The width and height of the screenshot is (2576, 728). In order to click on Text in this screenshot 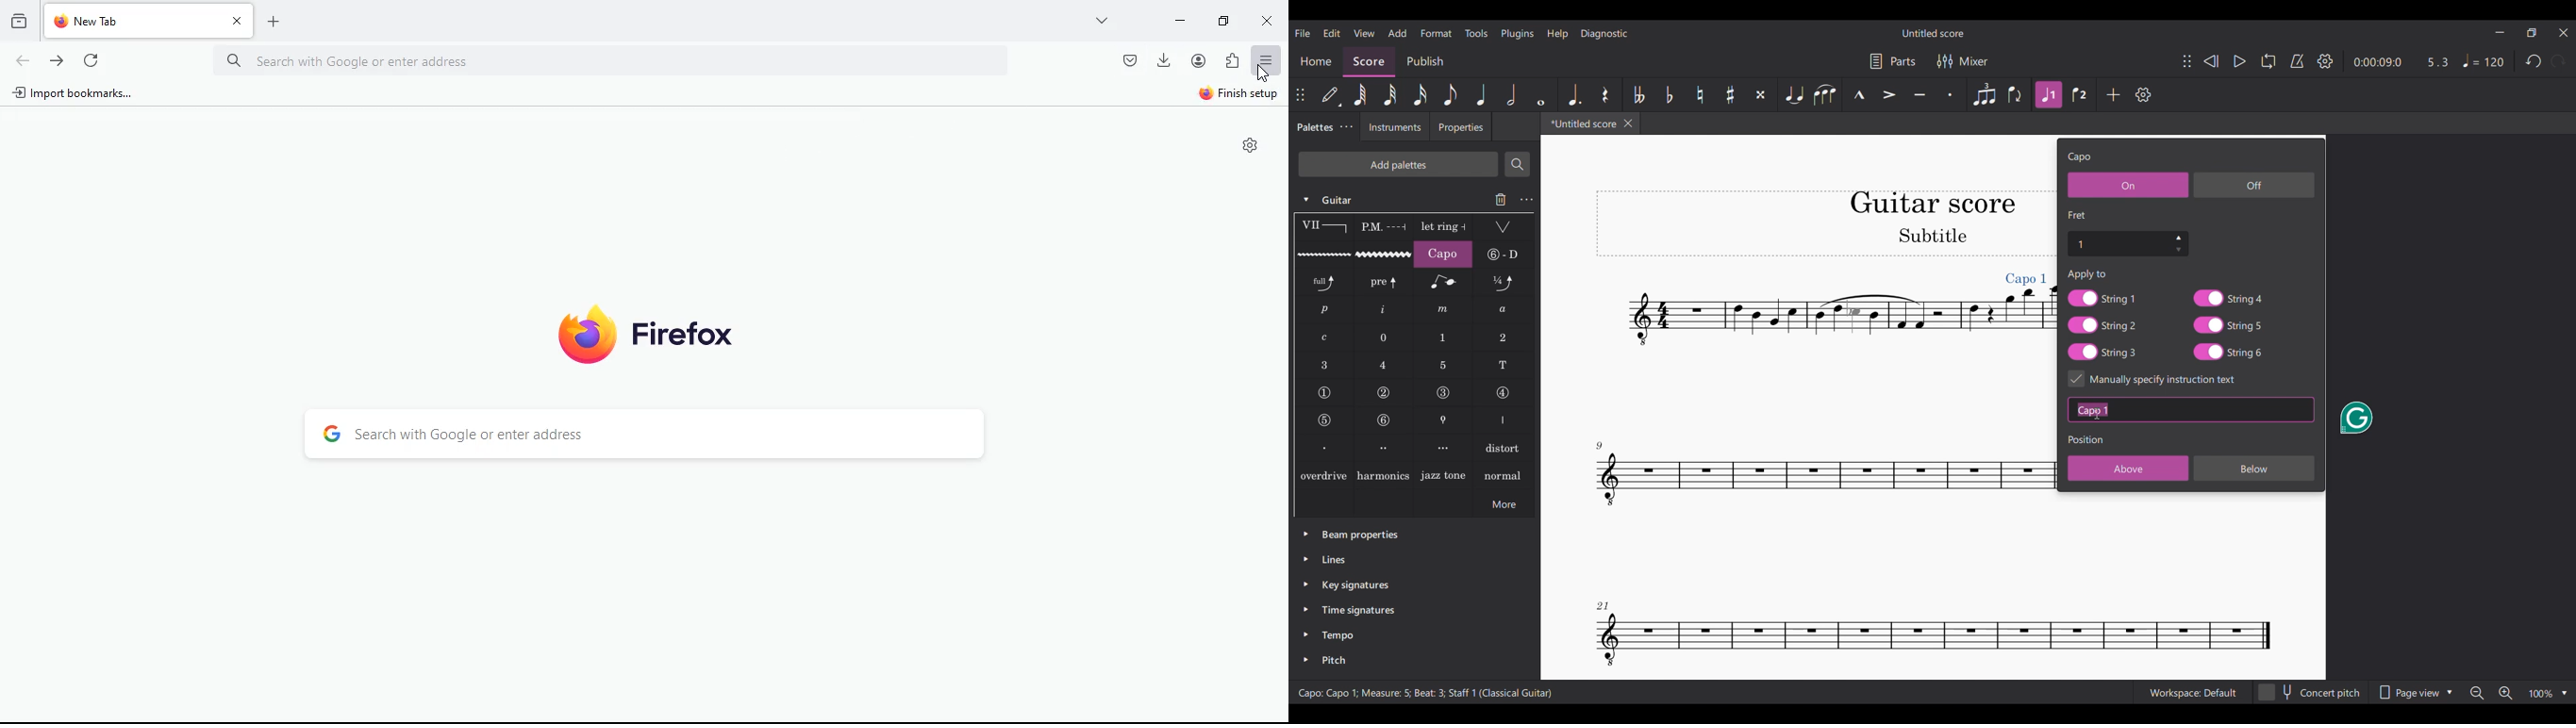, I will do `click(2088, 274)`.